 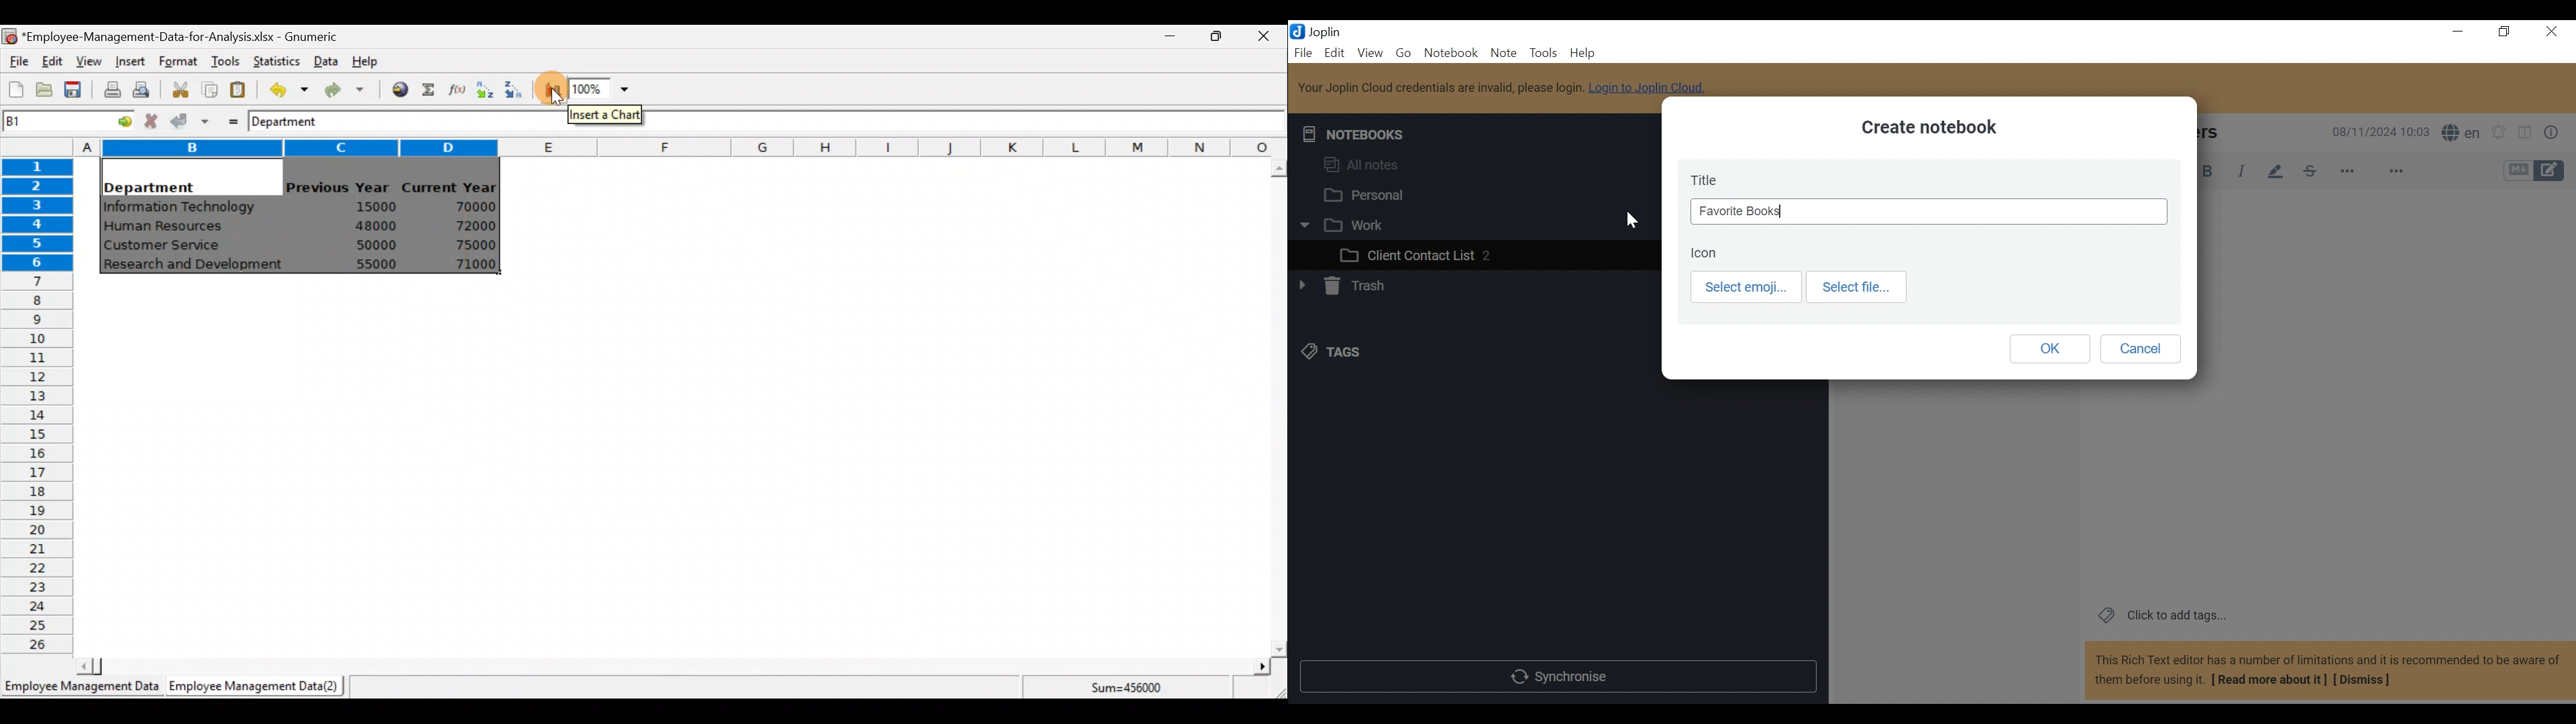 I want to click on Select emoji, so click(x=1744, y=286).